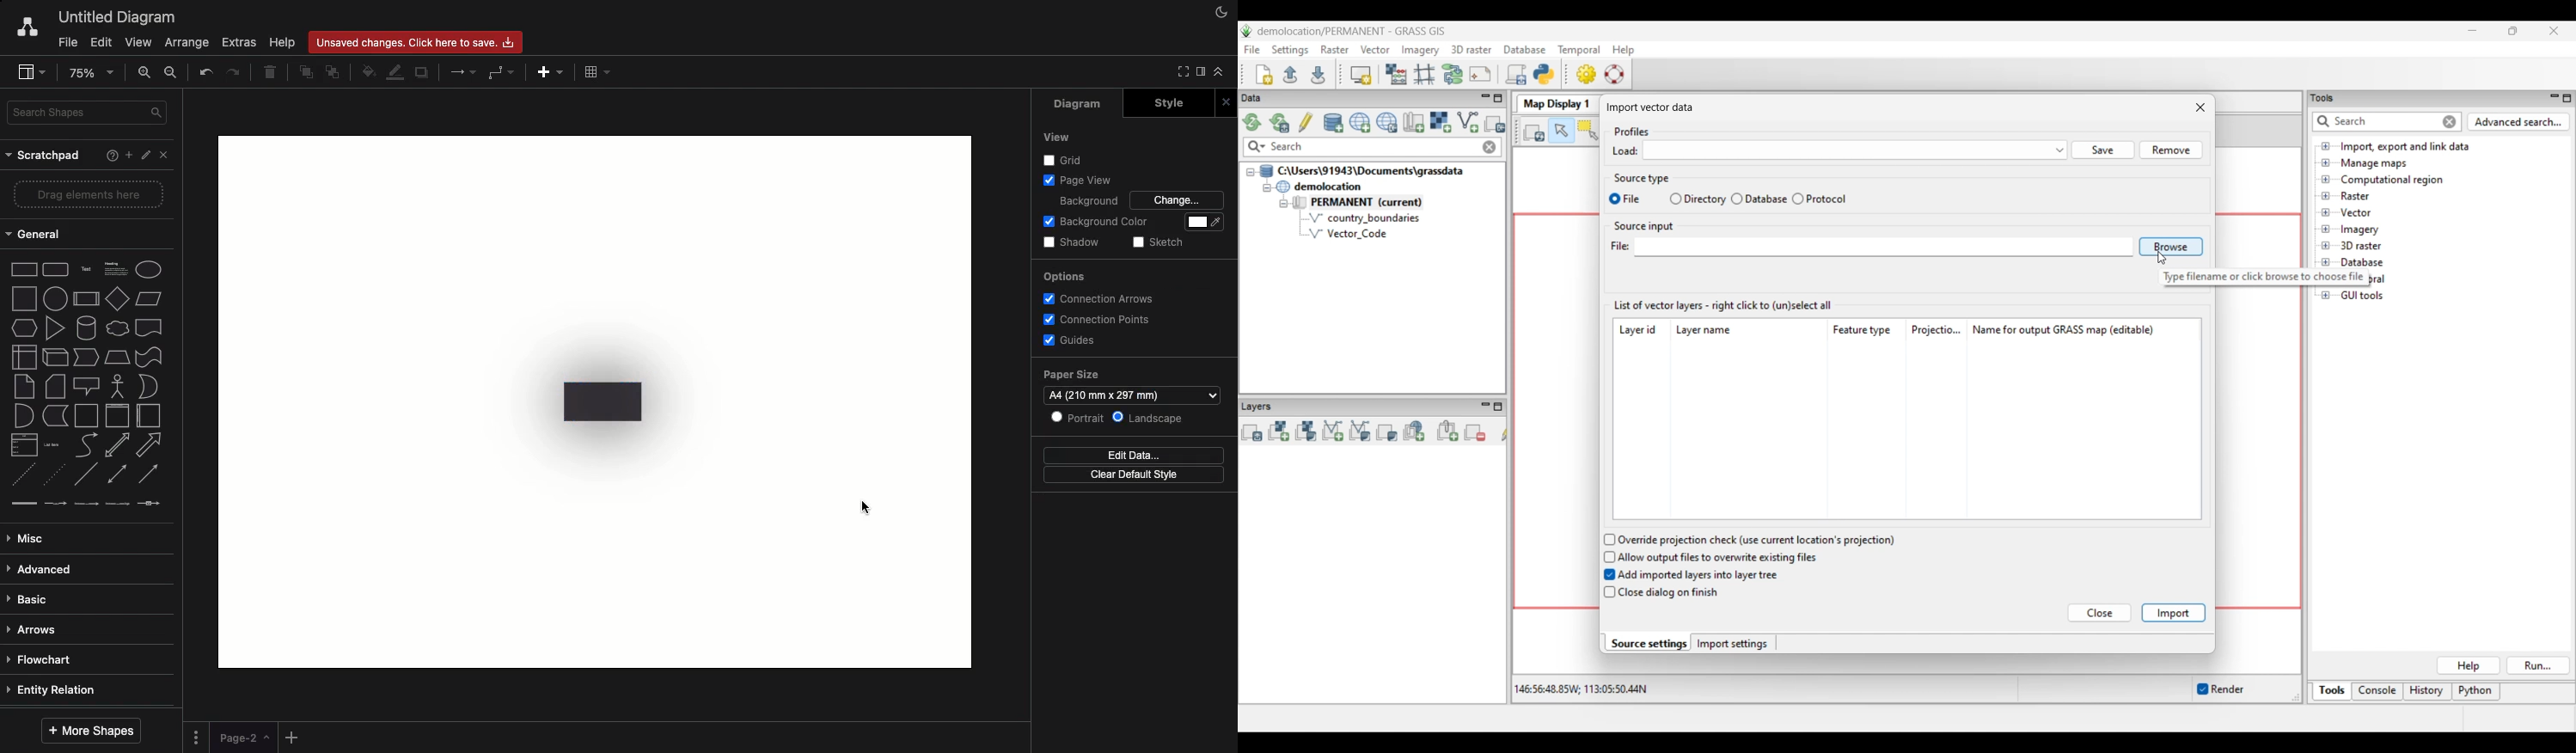 The height and width of the screenshot is (756, 2576). Describe the element at coordinates (86, 505) in the screenshot. I see `connector with 2 labels` at that location.